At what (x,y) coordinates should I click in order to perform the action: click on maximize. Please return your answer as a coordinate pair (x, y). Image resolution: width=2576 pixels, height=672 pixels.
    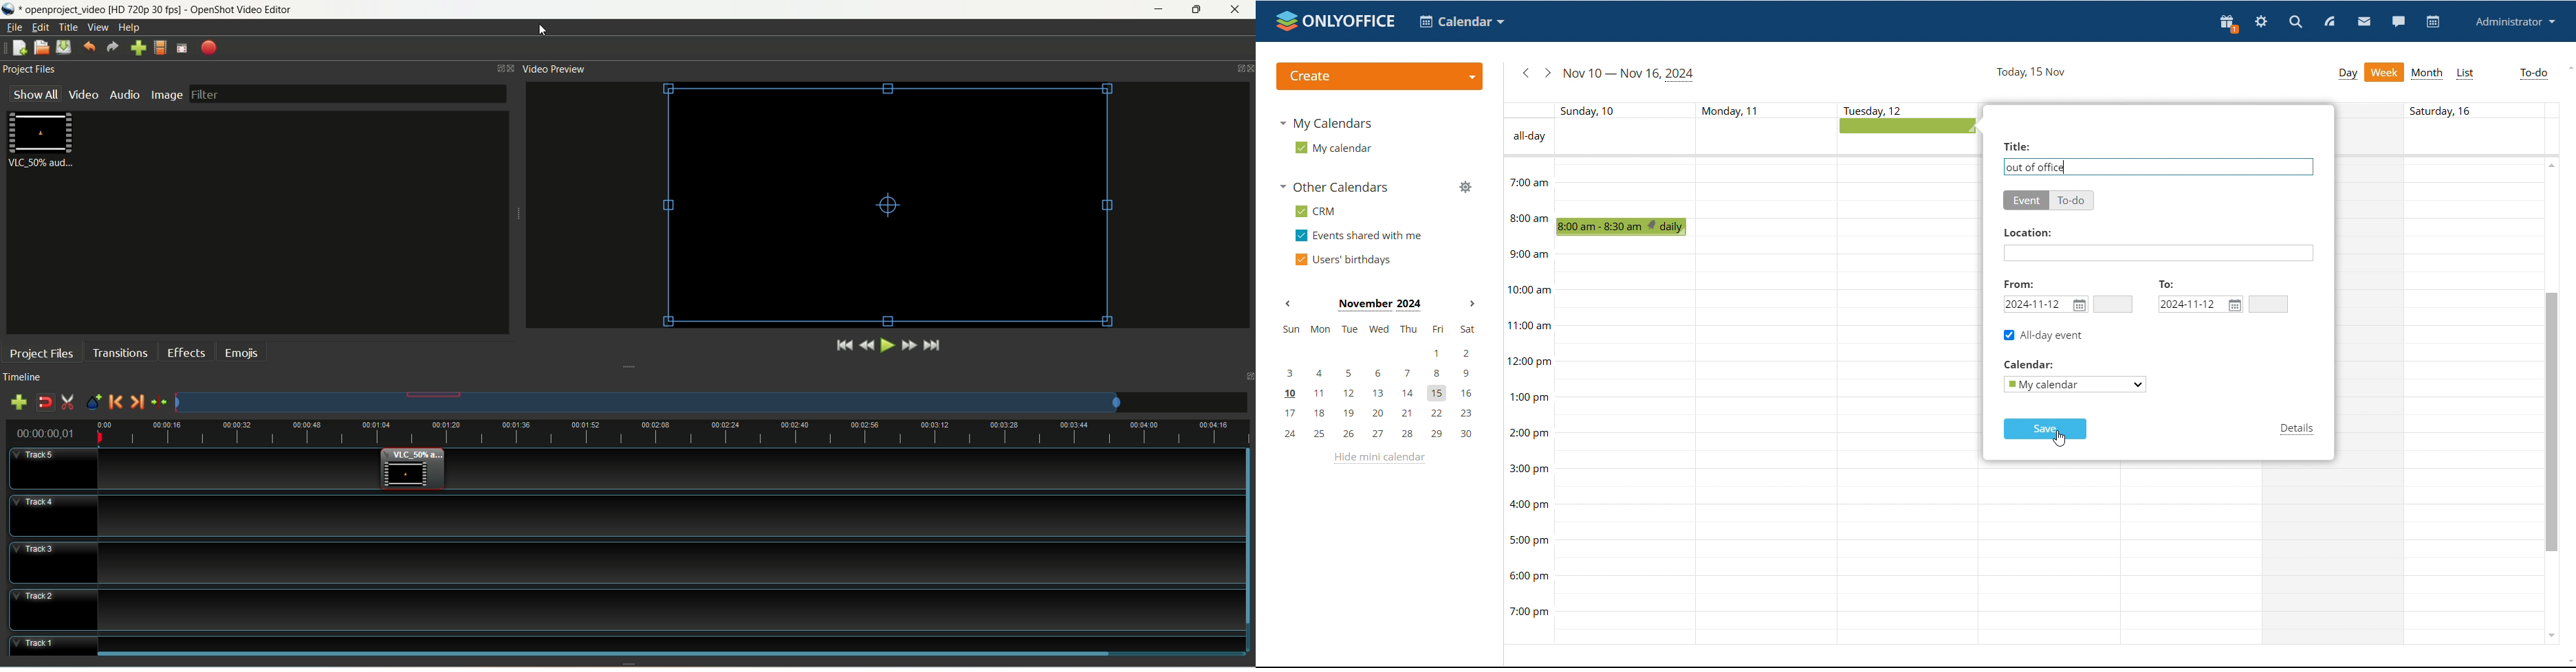
    Looking at the image, I should click on (1196, 10).